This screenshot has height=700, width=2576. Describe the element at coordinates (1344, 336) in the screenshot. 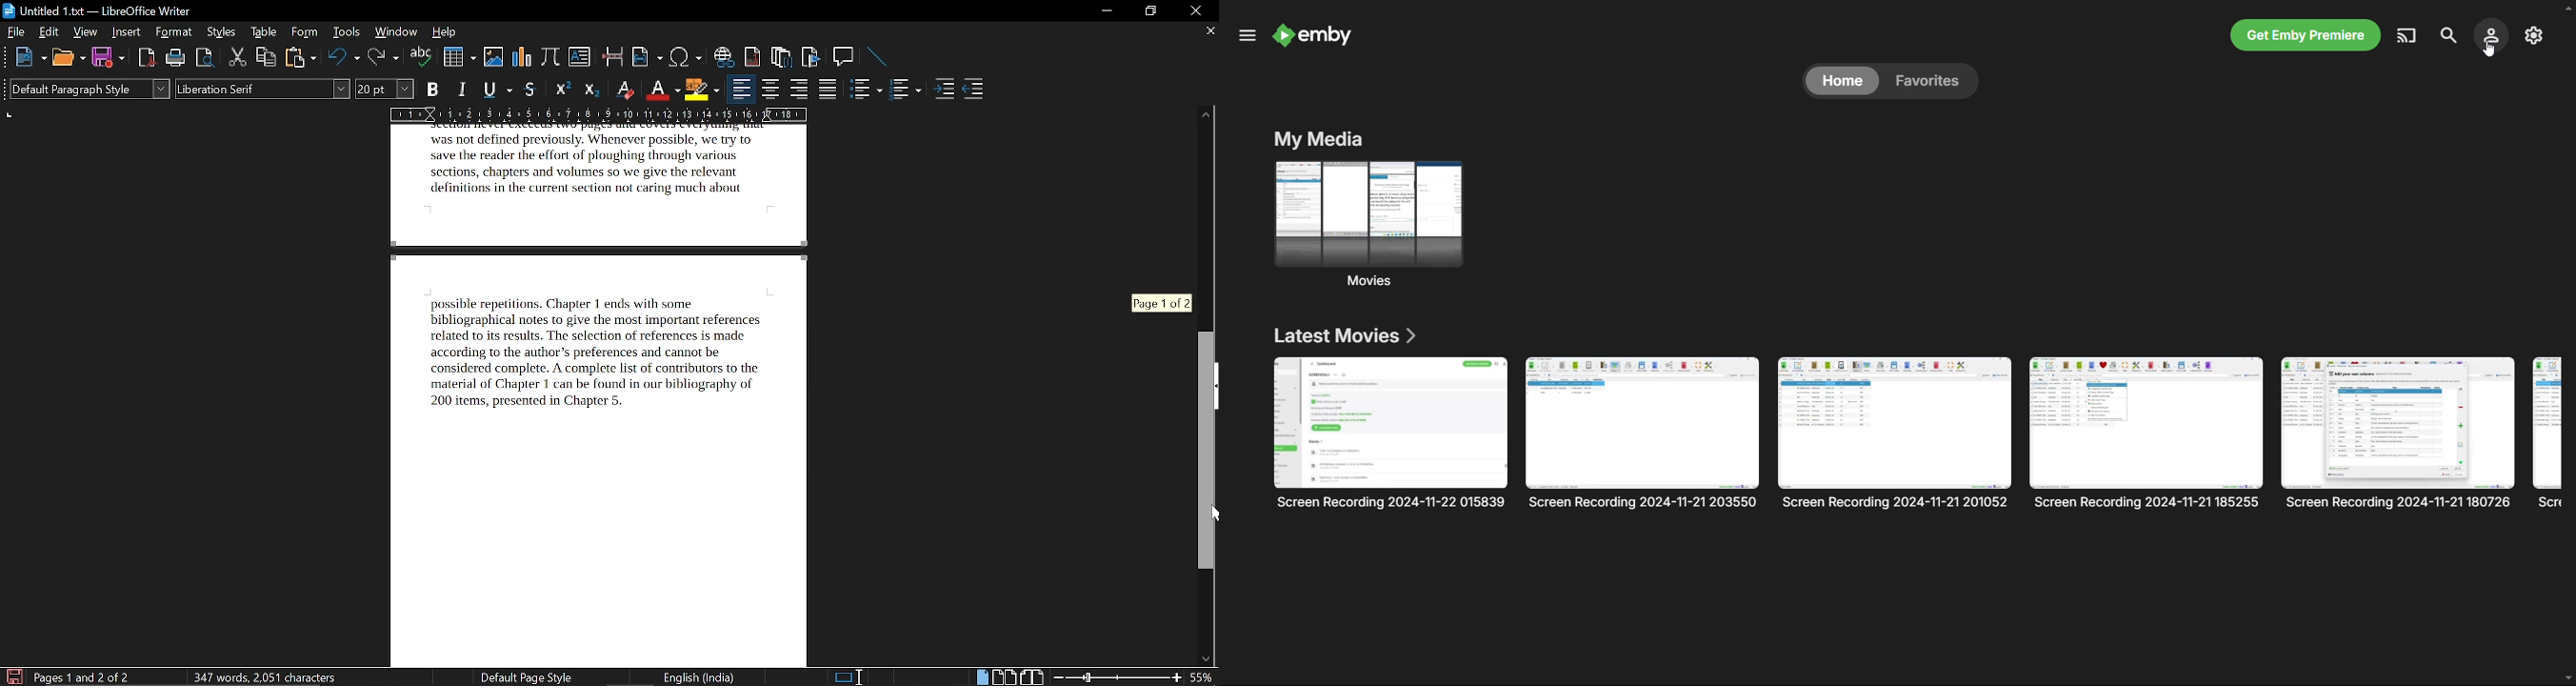

I see `latest movies` at that location.